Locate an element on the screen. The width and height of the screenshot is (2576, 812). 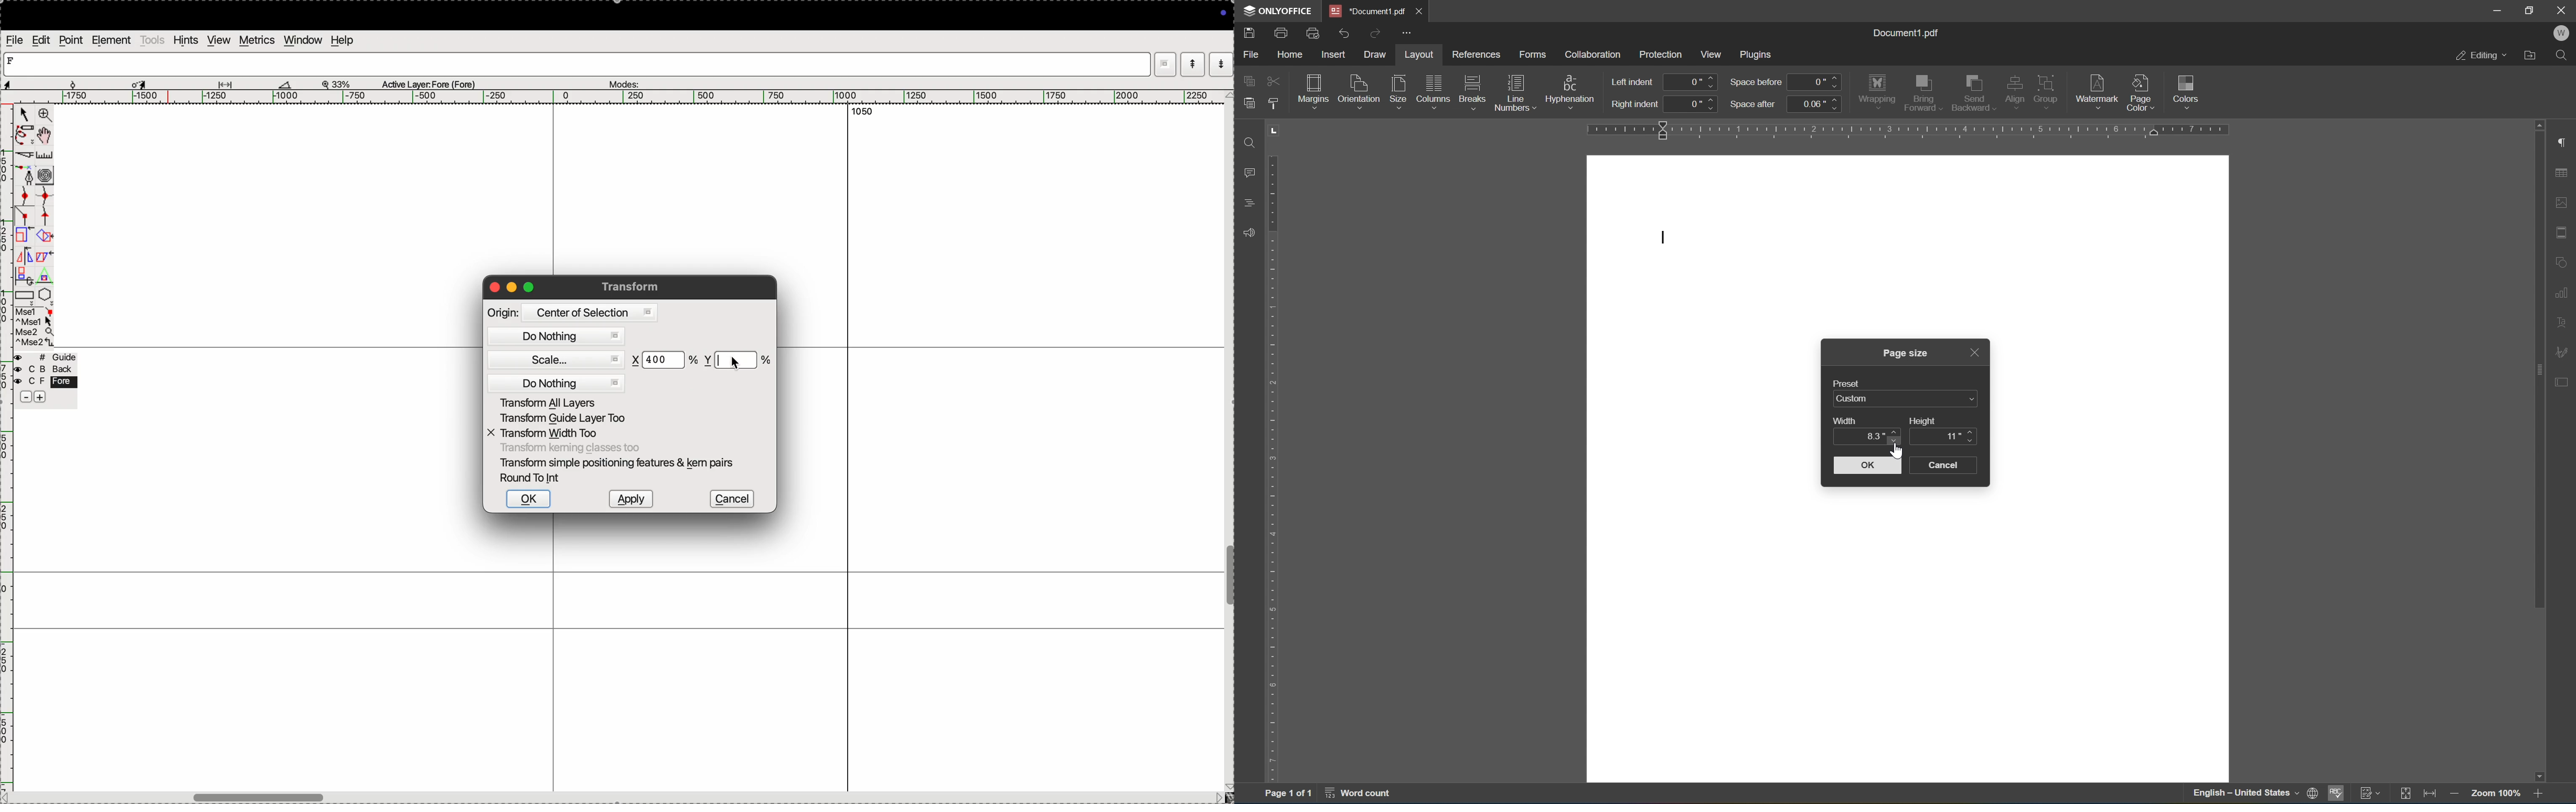
forms is located at coordinates (1532, 51).